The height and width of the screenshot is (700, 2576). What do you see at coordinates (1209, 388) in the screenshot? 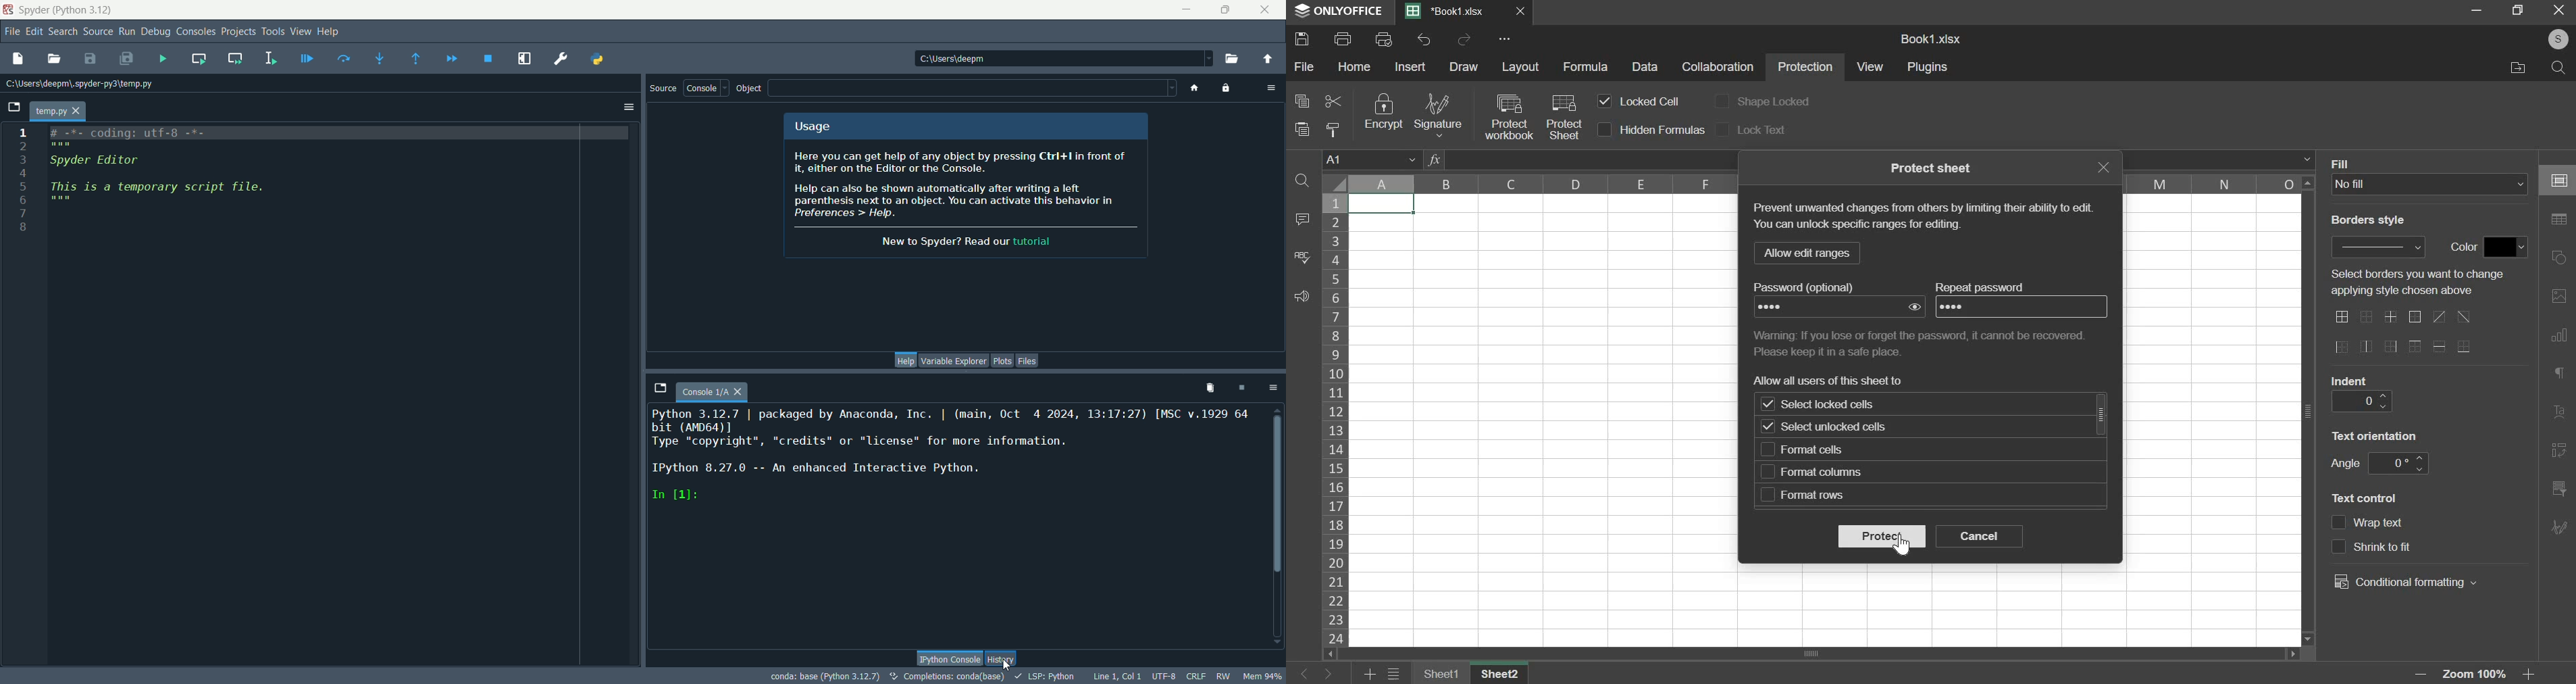
I see `remove` at bounding box center [1209, 388].